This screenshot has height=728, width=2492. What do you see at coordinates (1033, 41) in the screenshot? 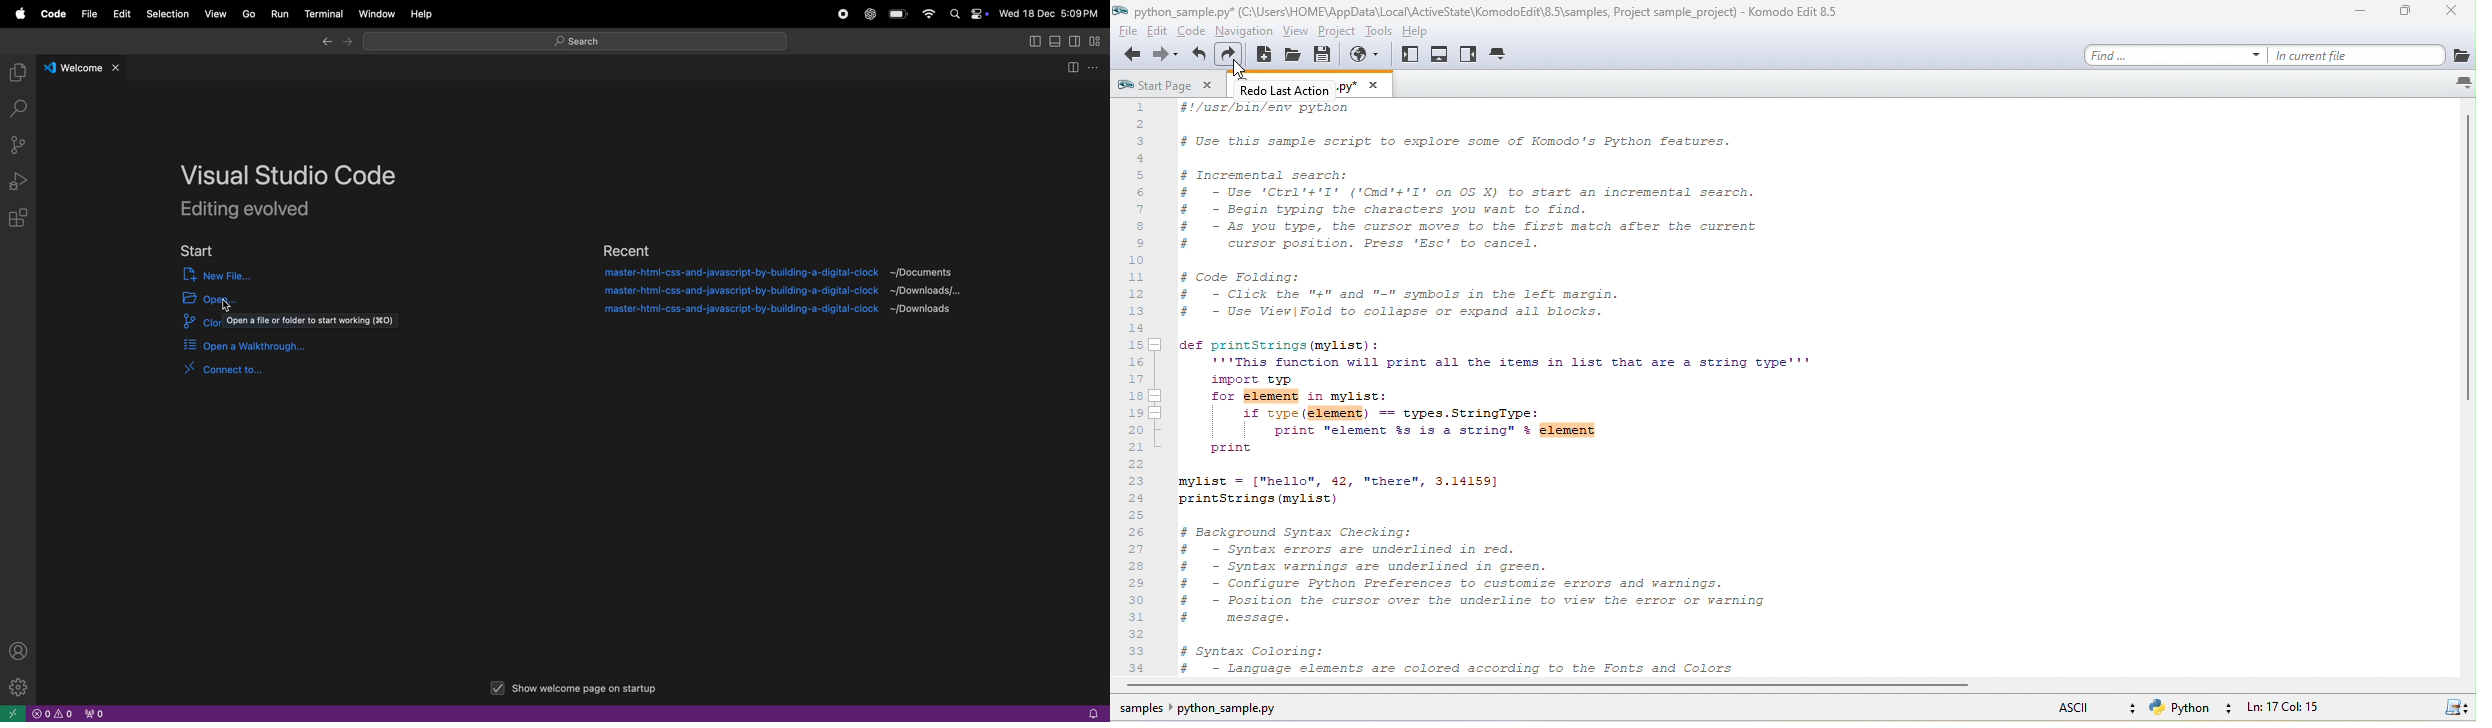
I see `split editor` at bounding box center [1033, 41].